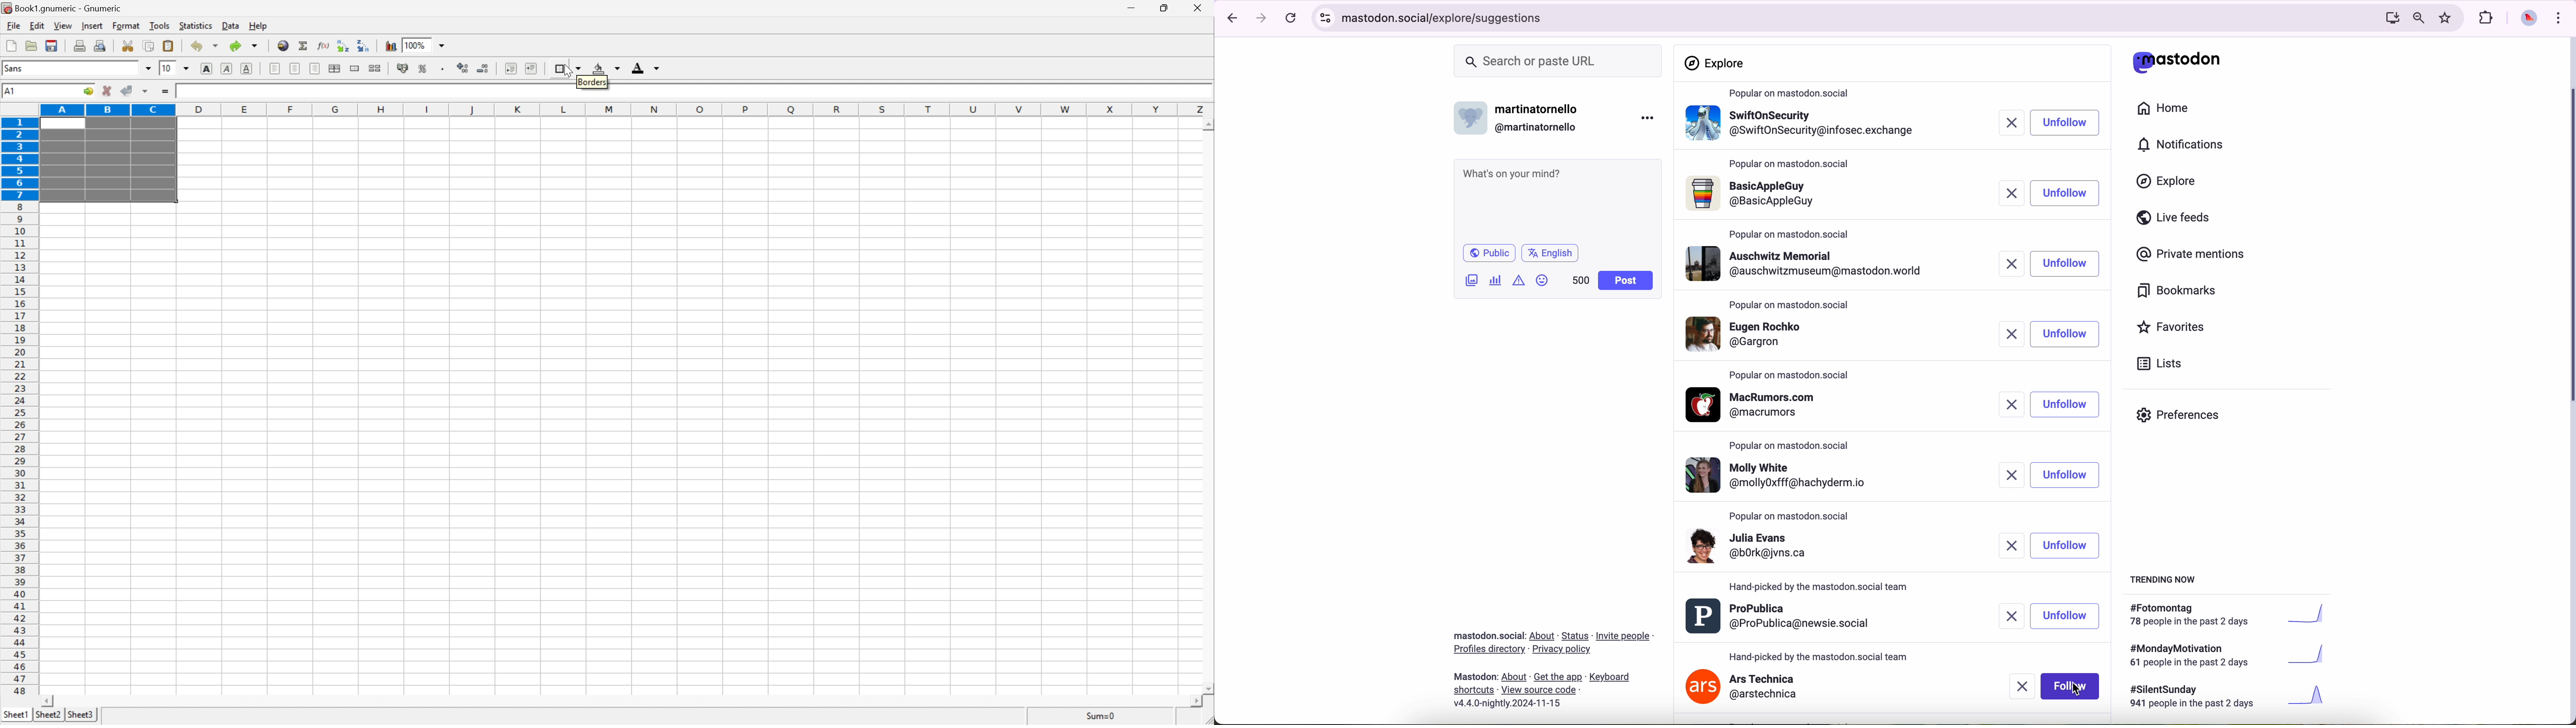  Describe the element at coordinates (2558, 17) in the screenshot. I see `customize and control Google Chrome` at that location.